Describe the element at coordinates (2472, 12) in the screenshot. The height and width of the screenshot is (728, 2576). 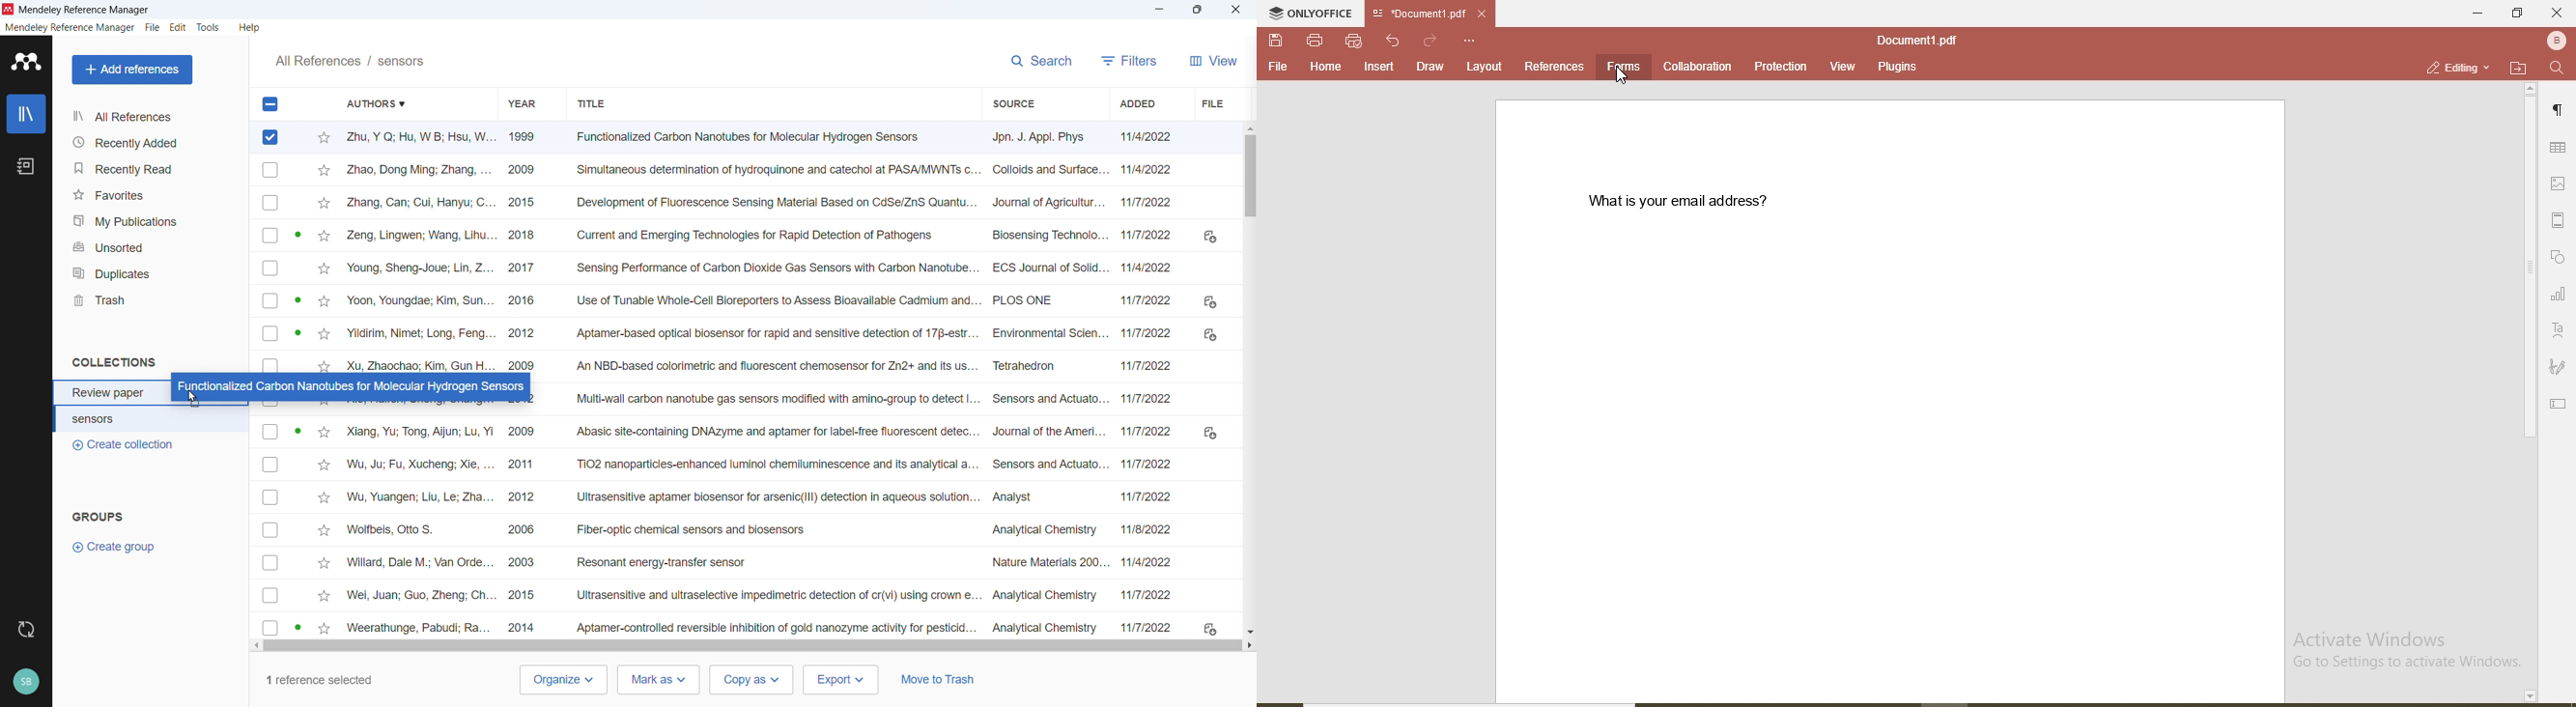
I see `minimise` at that location.